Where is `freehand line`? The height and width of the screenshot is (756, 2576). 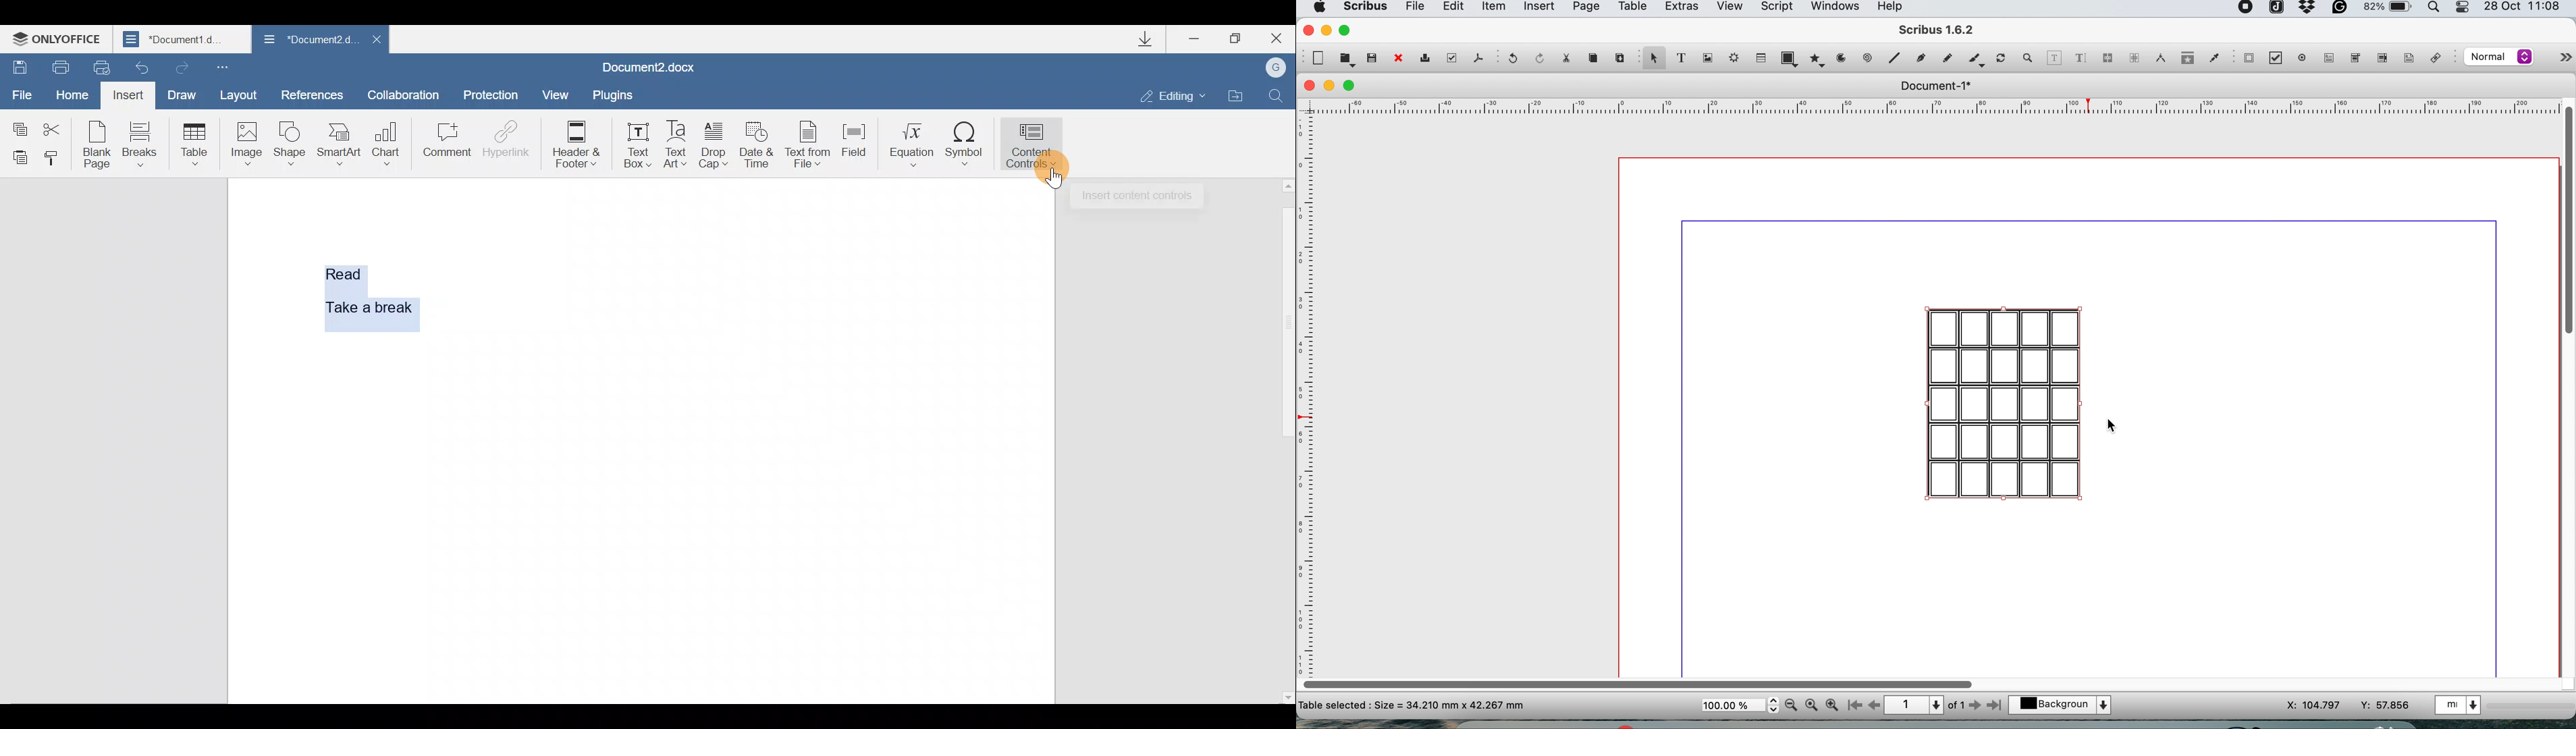 freehand line is located at coordinates (1945, 58).